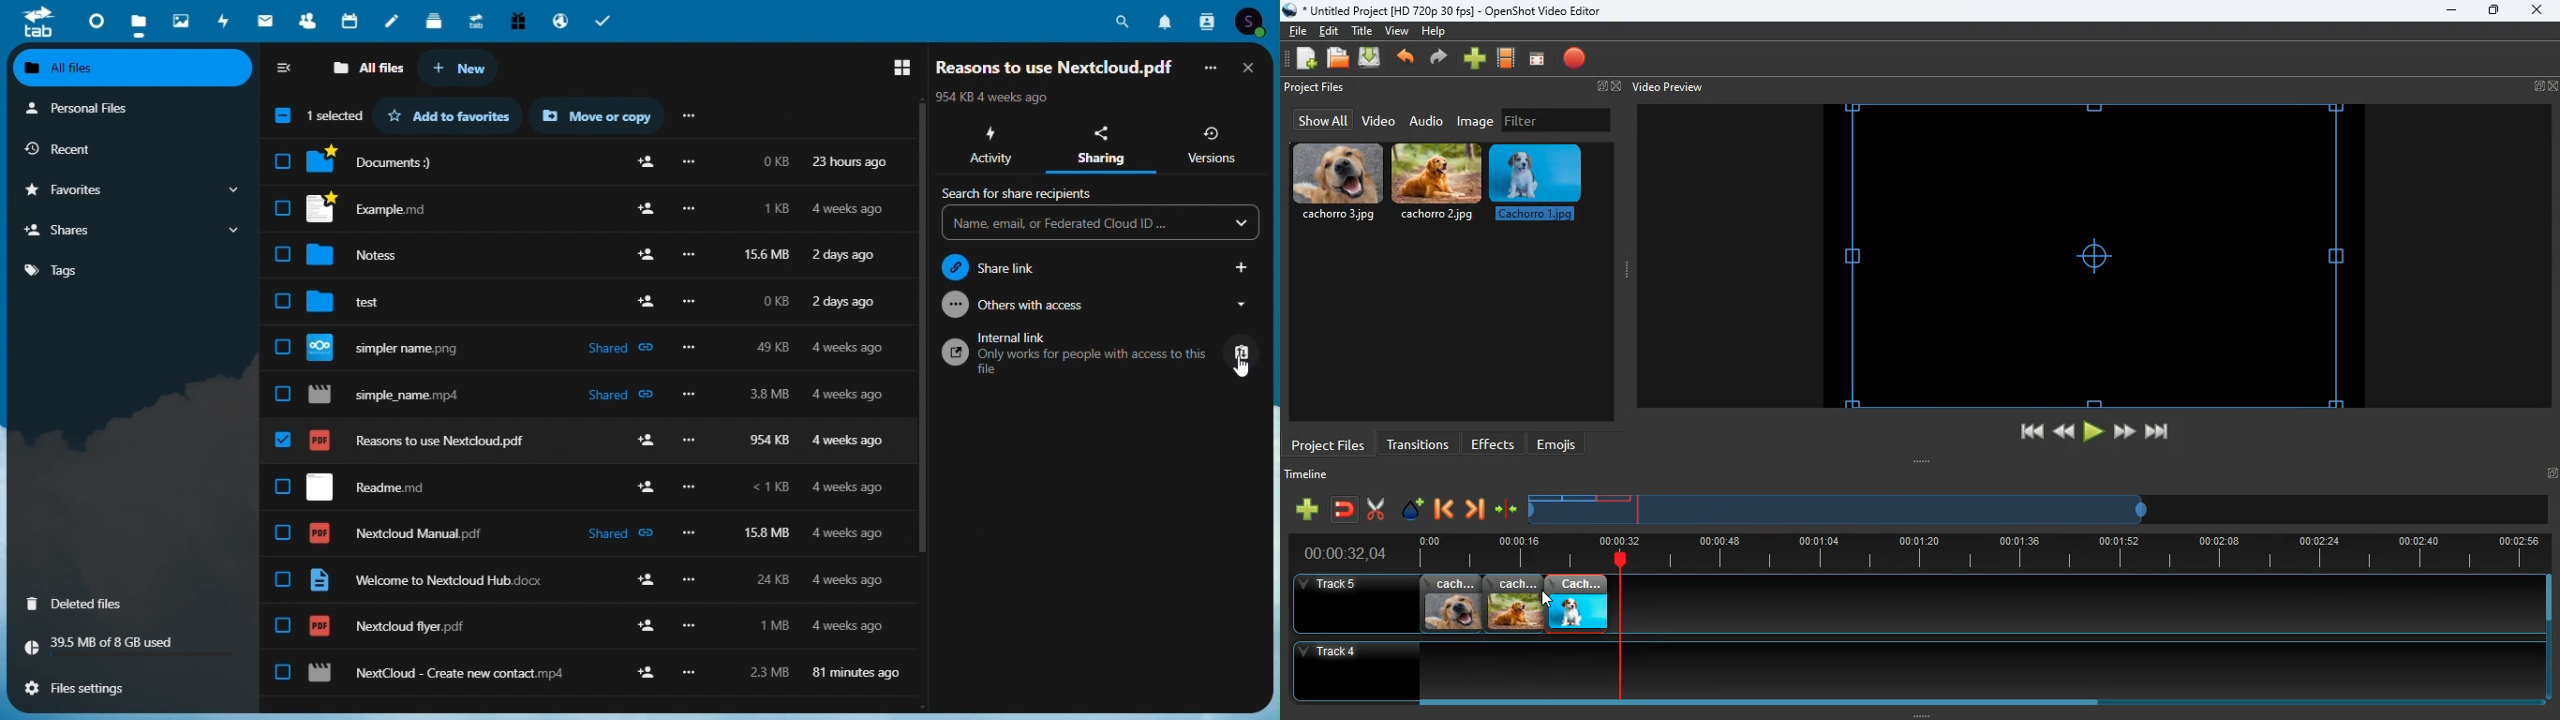 This screenshot has height=728, width=2576. What do you see at coordinates (134, 268) in the screenshot?
I see `tags` at bounding box center [134, 268].